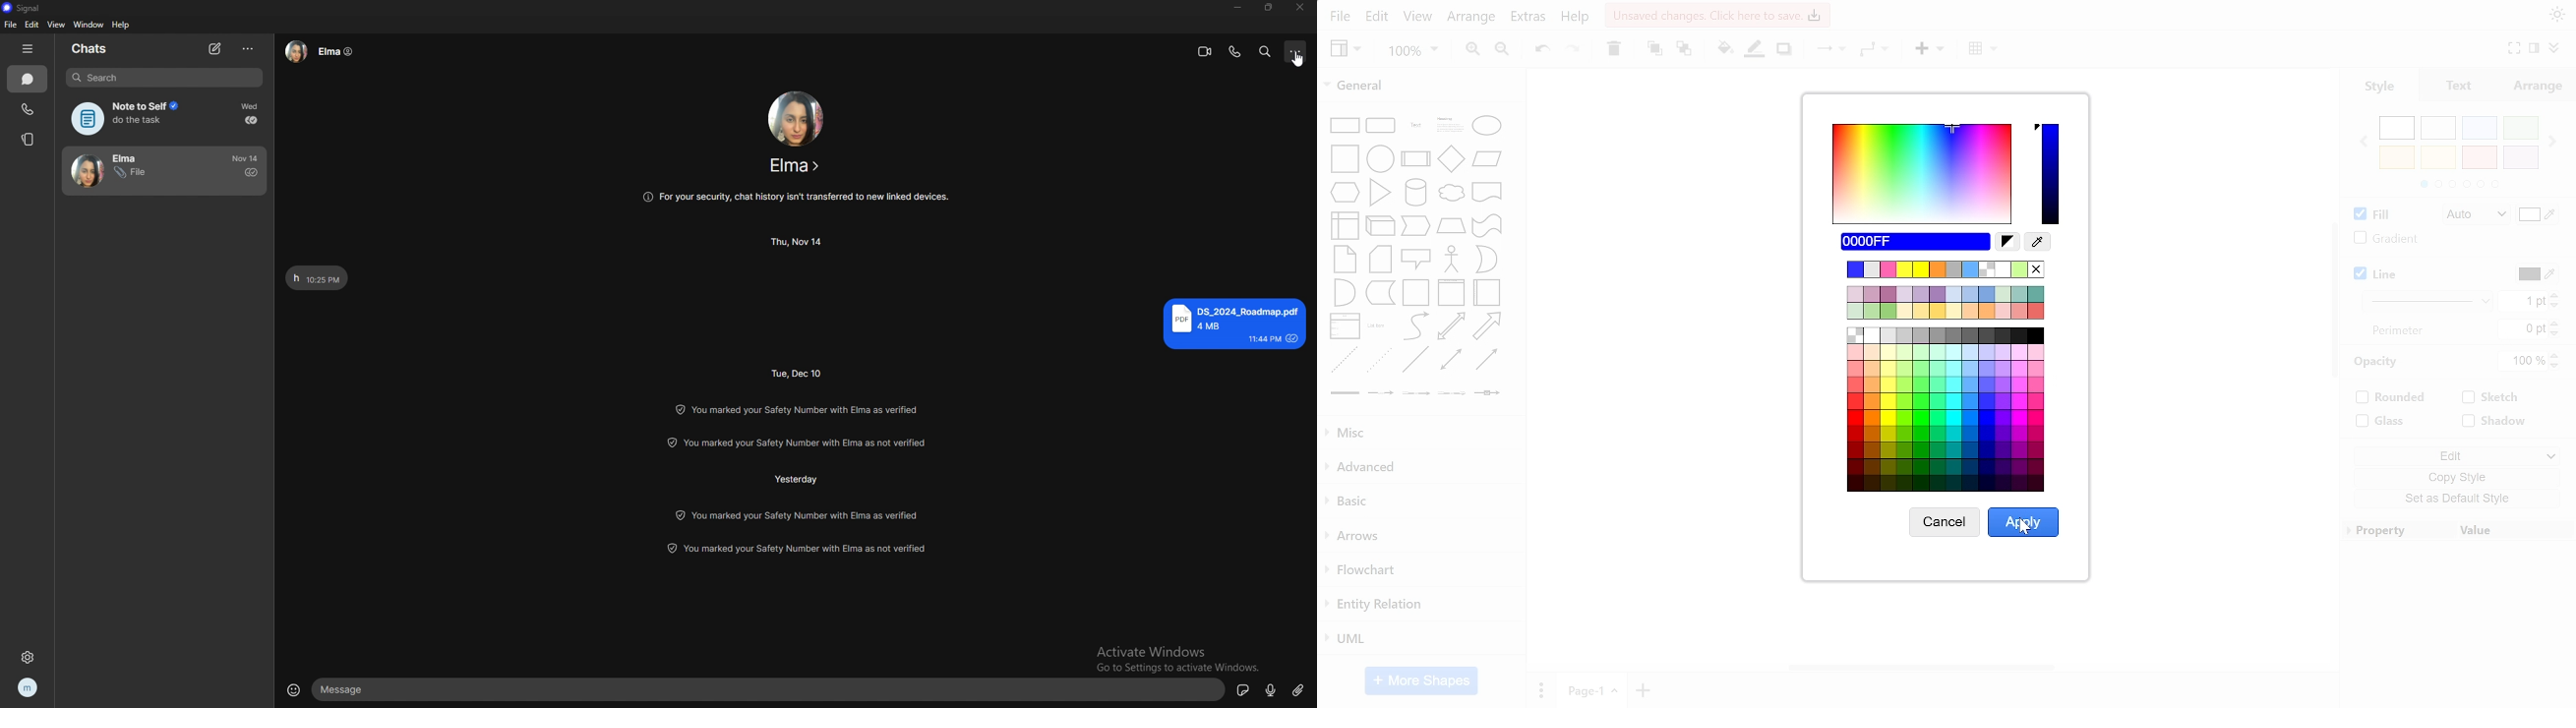 This screenshot has width=2576, height=728. Describe the element at coordinates (1756, 51) in the screenshot. I see `fill line` at that location.